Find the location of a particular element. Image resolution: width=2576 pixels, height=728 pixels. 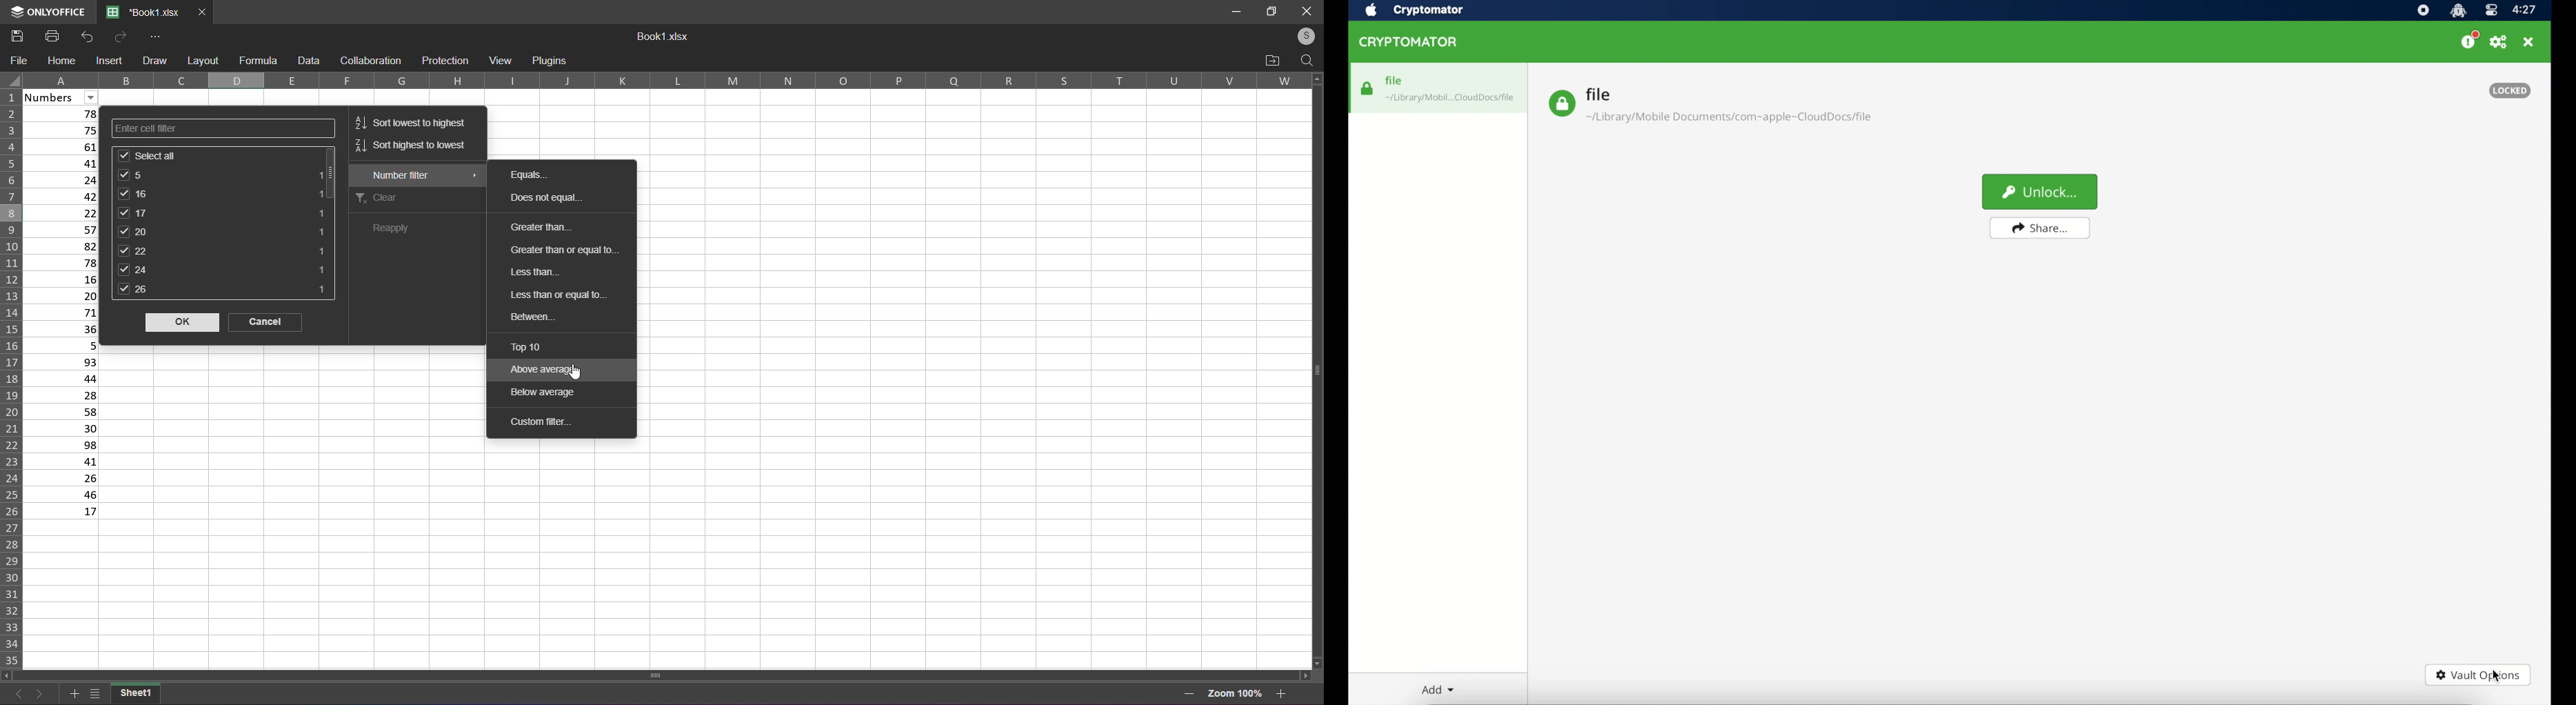

formula is located at coordinates (258, 59).